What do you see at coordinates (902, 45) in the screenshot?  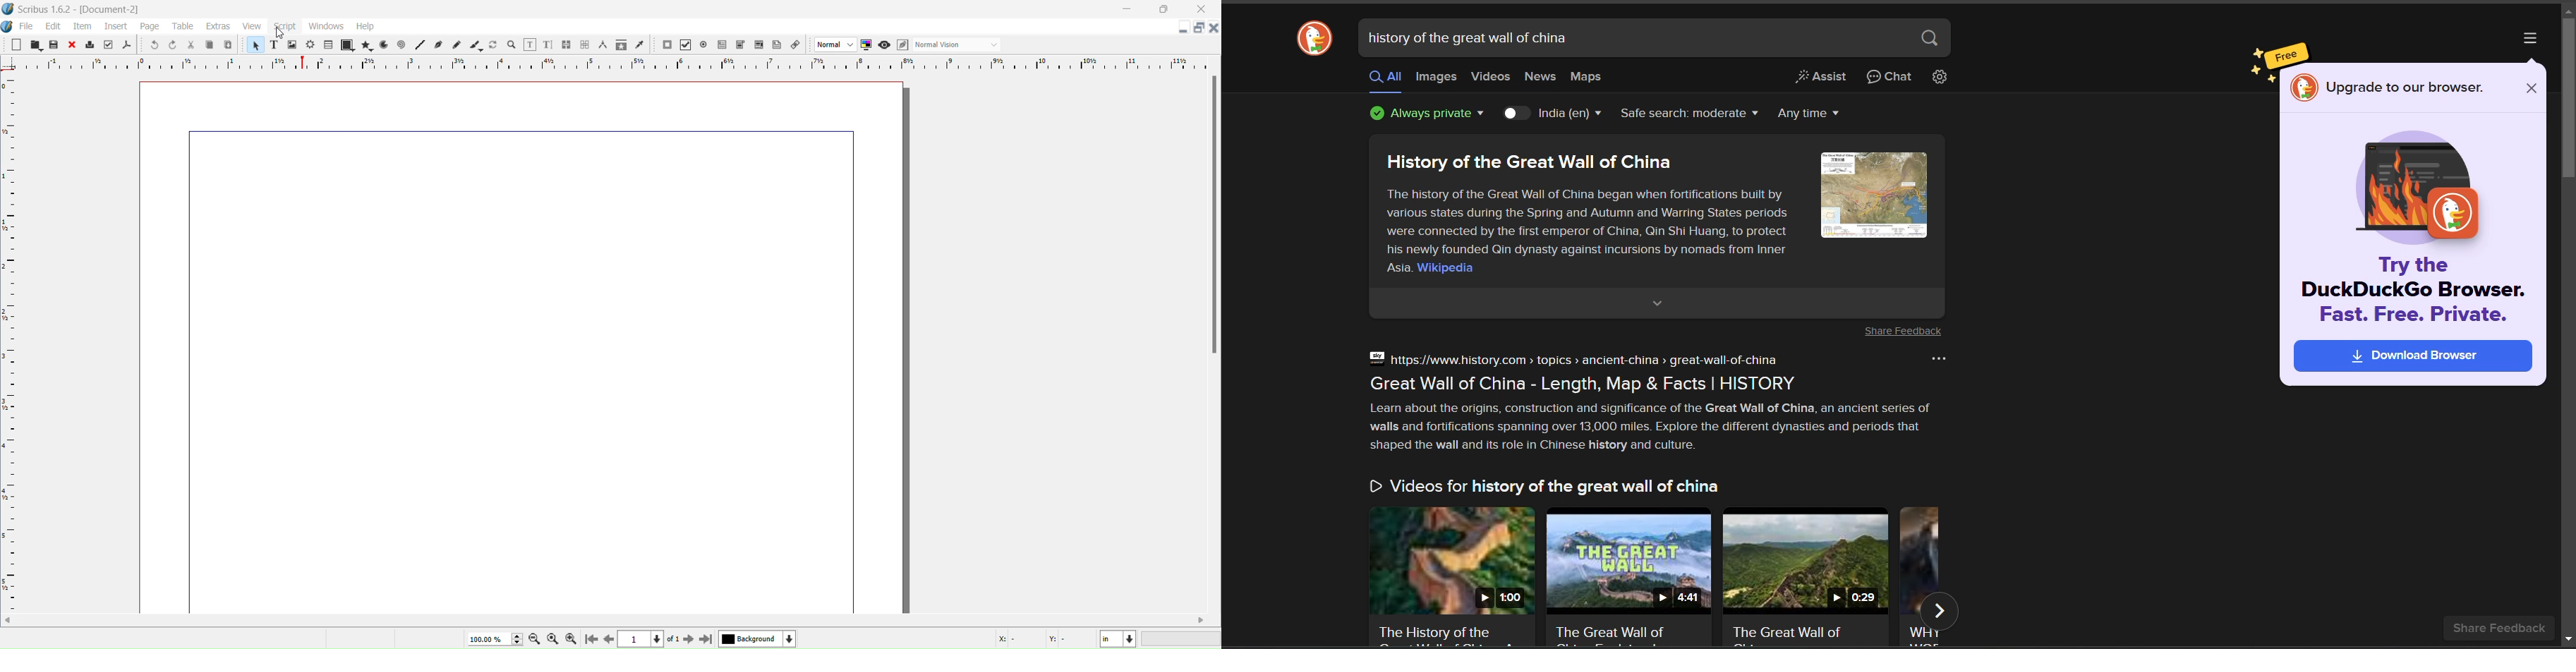 I see `Edit in Preview mode` at bounding box center [902, 45].